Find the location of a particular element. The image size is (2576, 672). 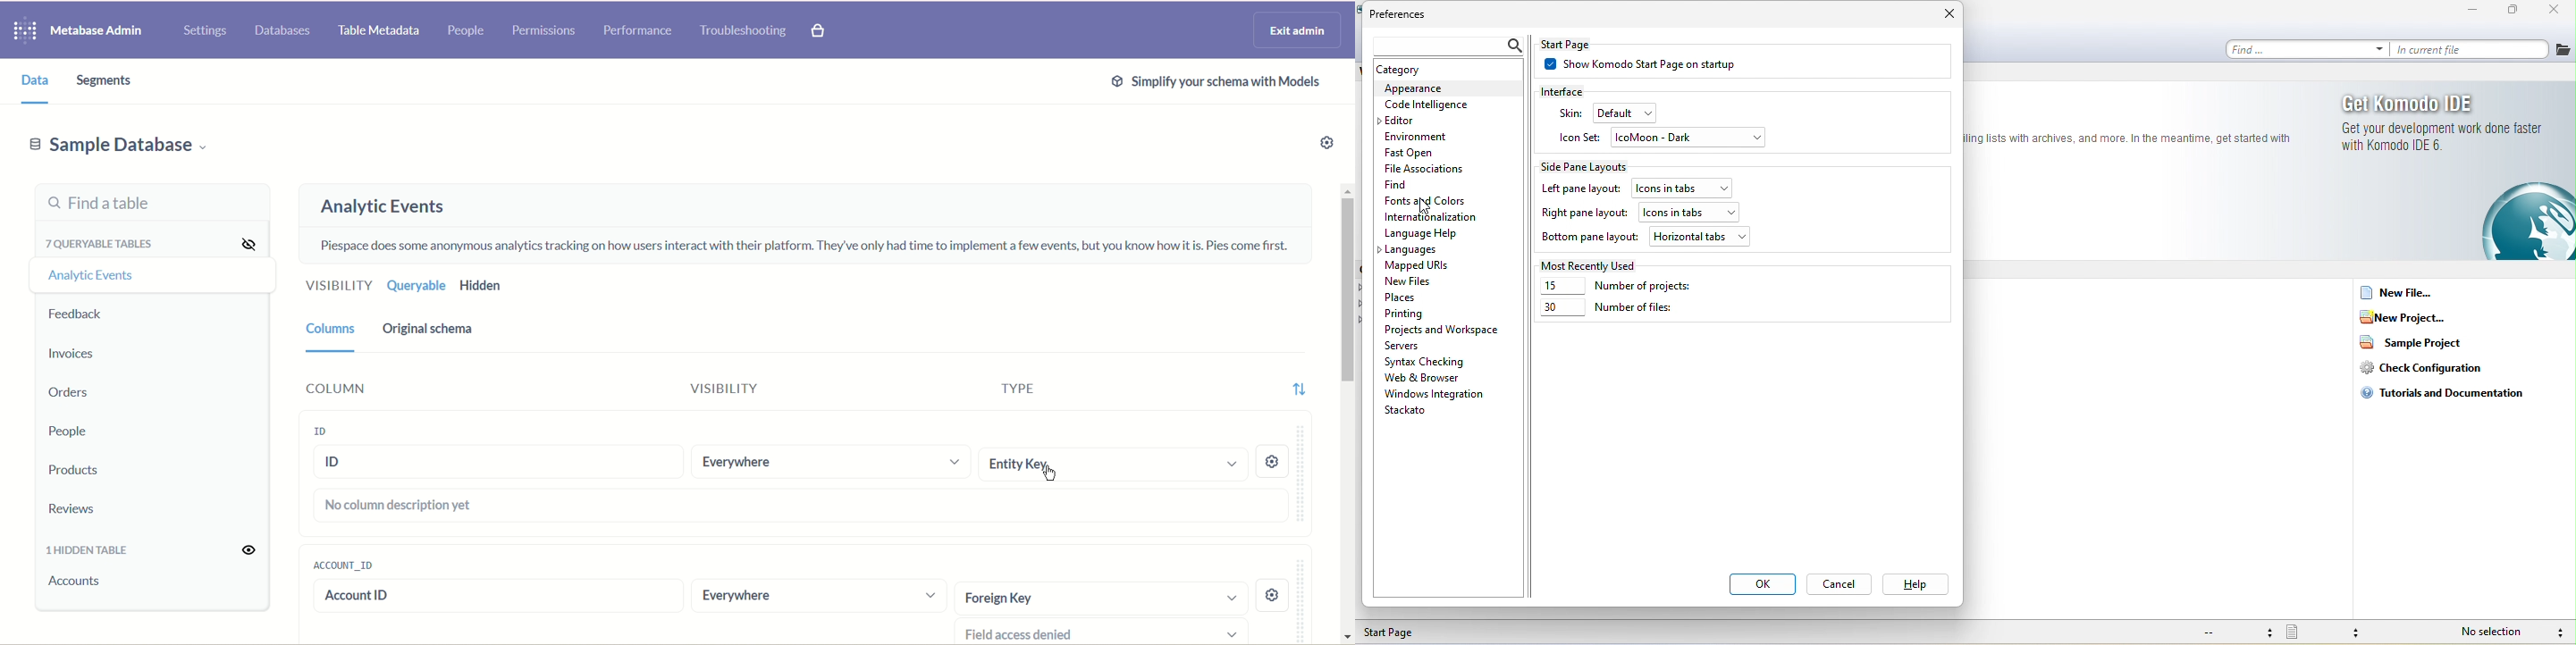

reviews is located at coordinates (76, 510).